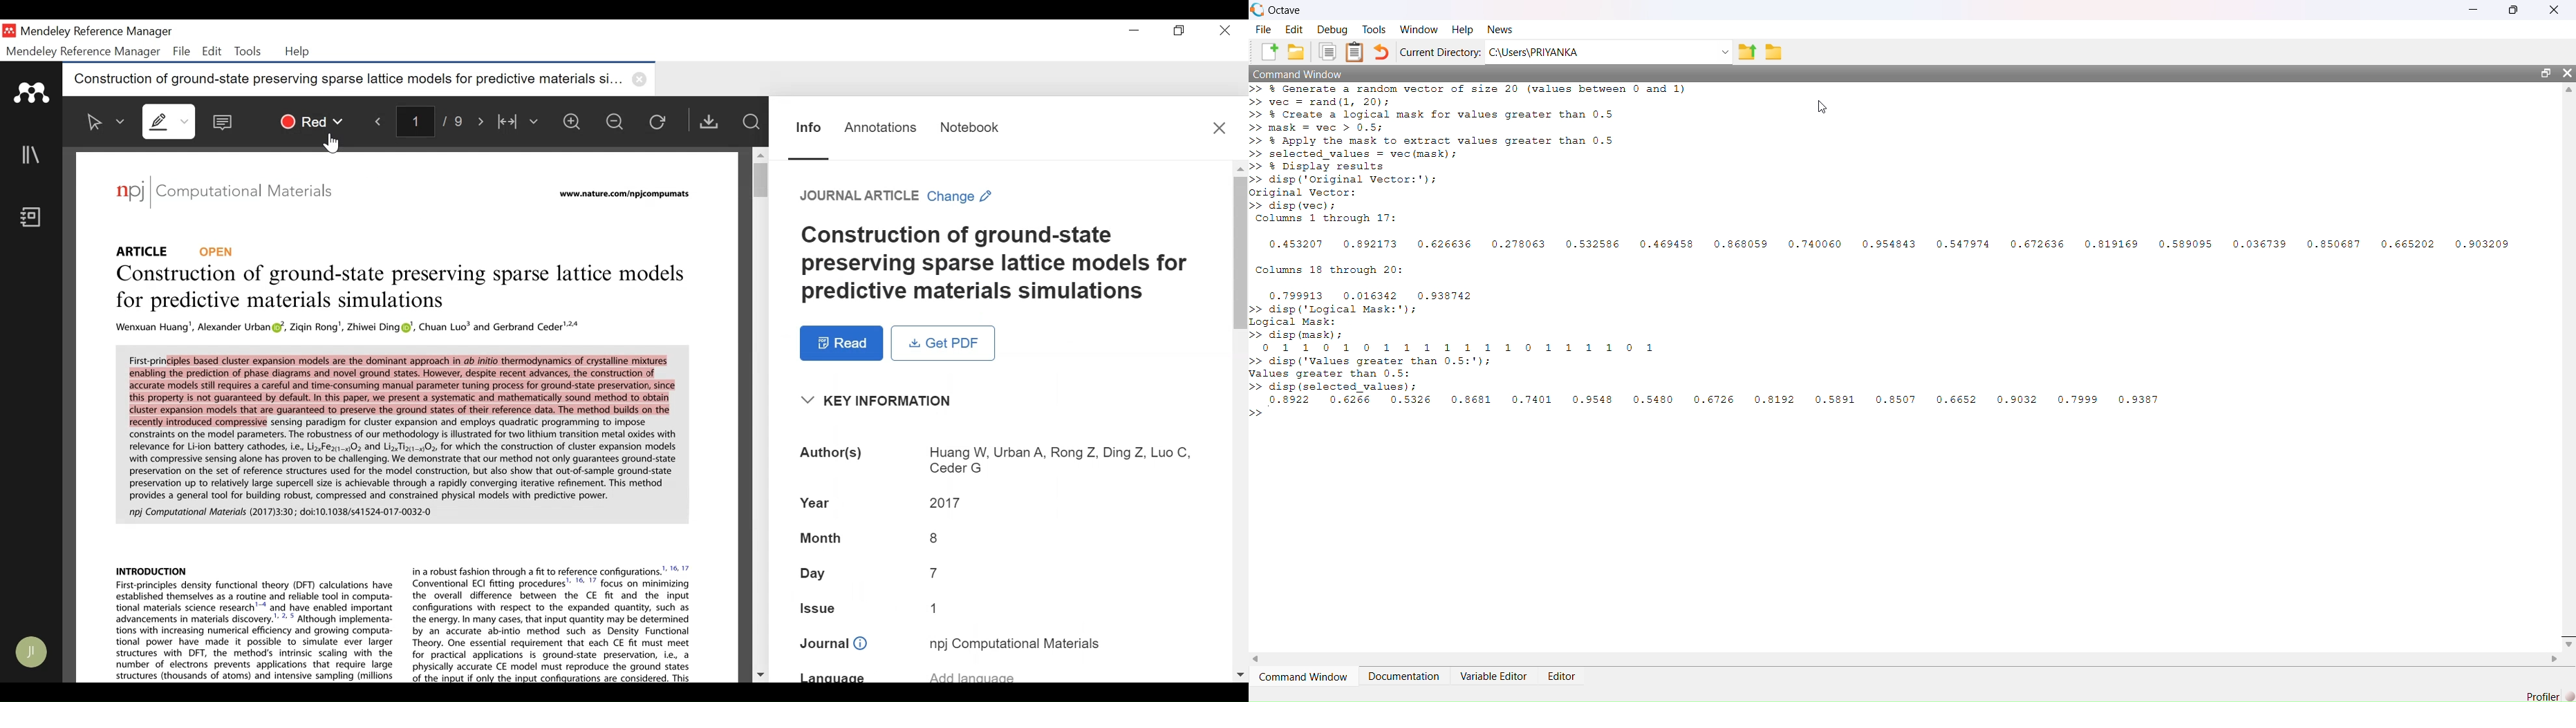 This screenshot has height=728, width=2576. Describe the element at coordinates (614, 121) in the screenshot. I see `Zoom out` at that location.